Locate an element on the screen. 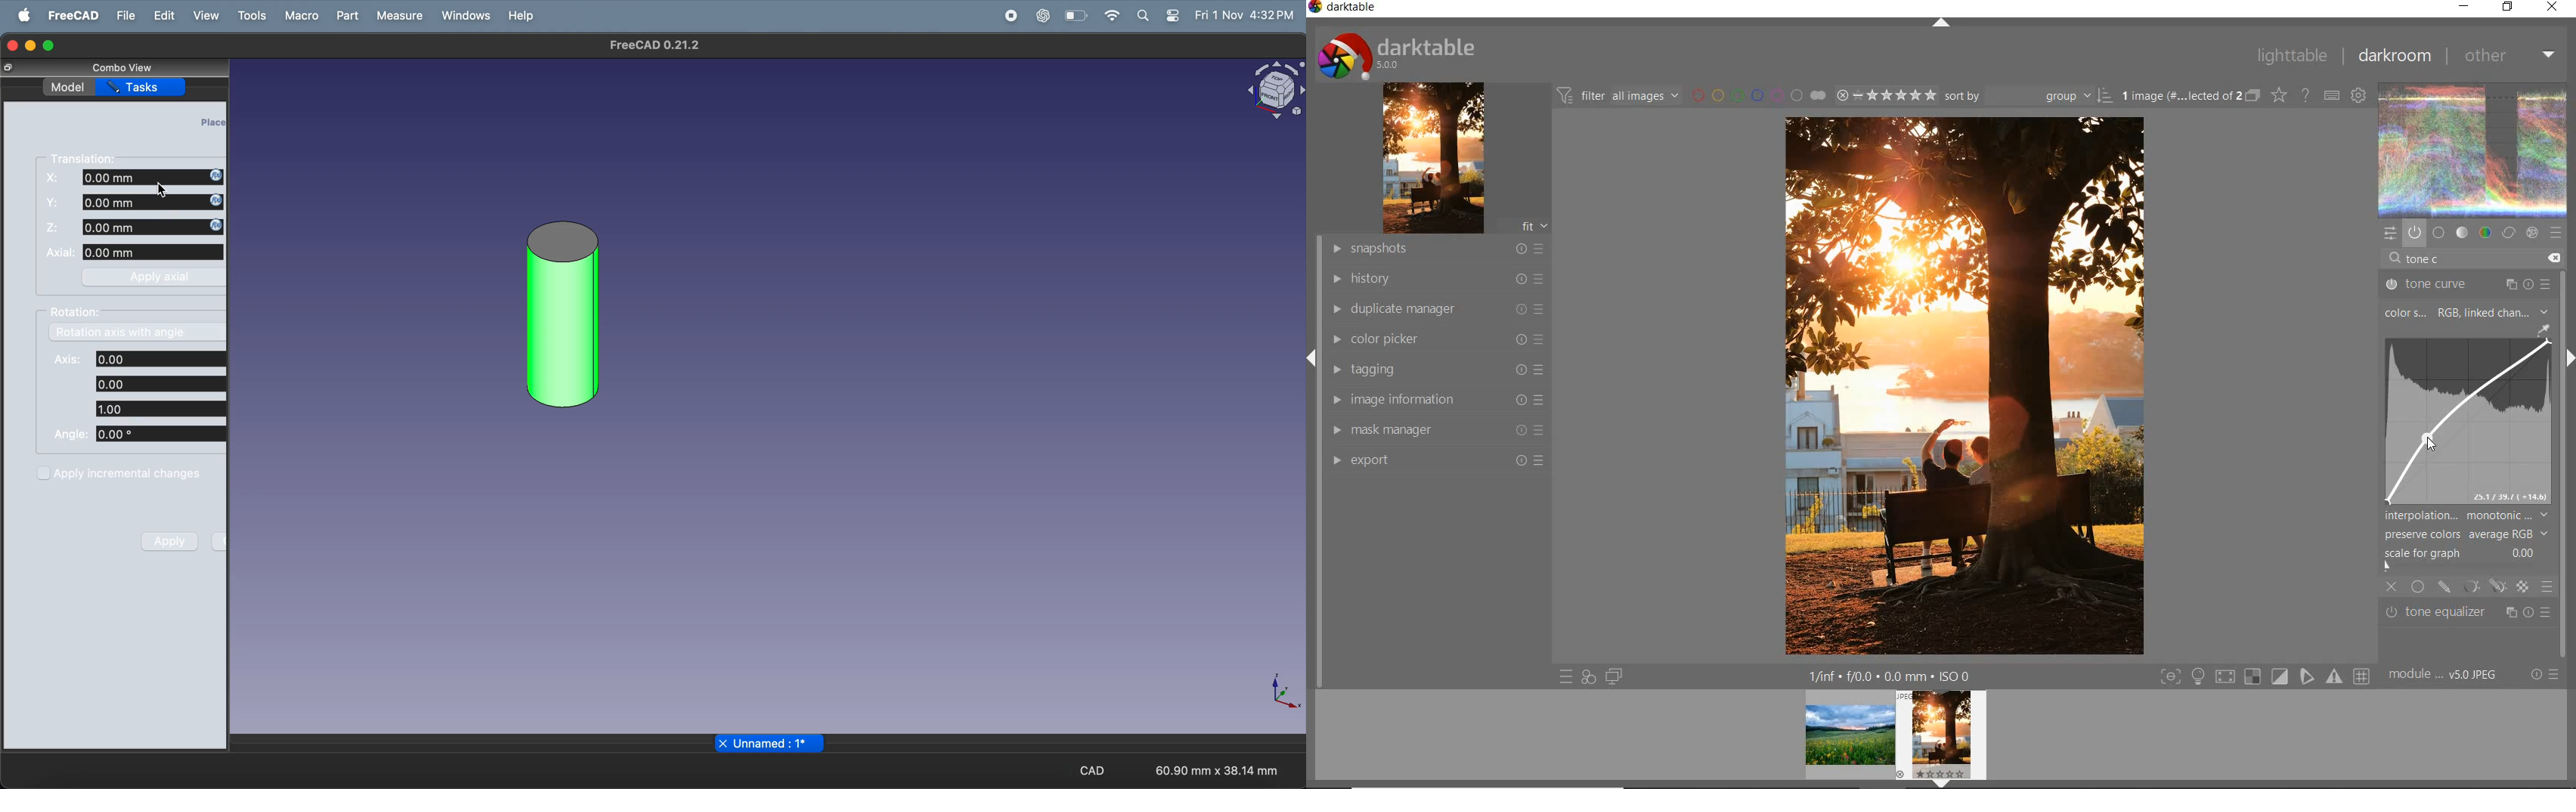 The image size is (2576, 812). close is located at coordinates (723, 743).